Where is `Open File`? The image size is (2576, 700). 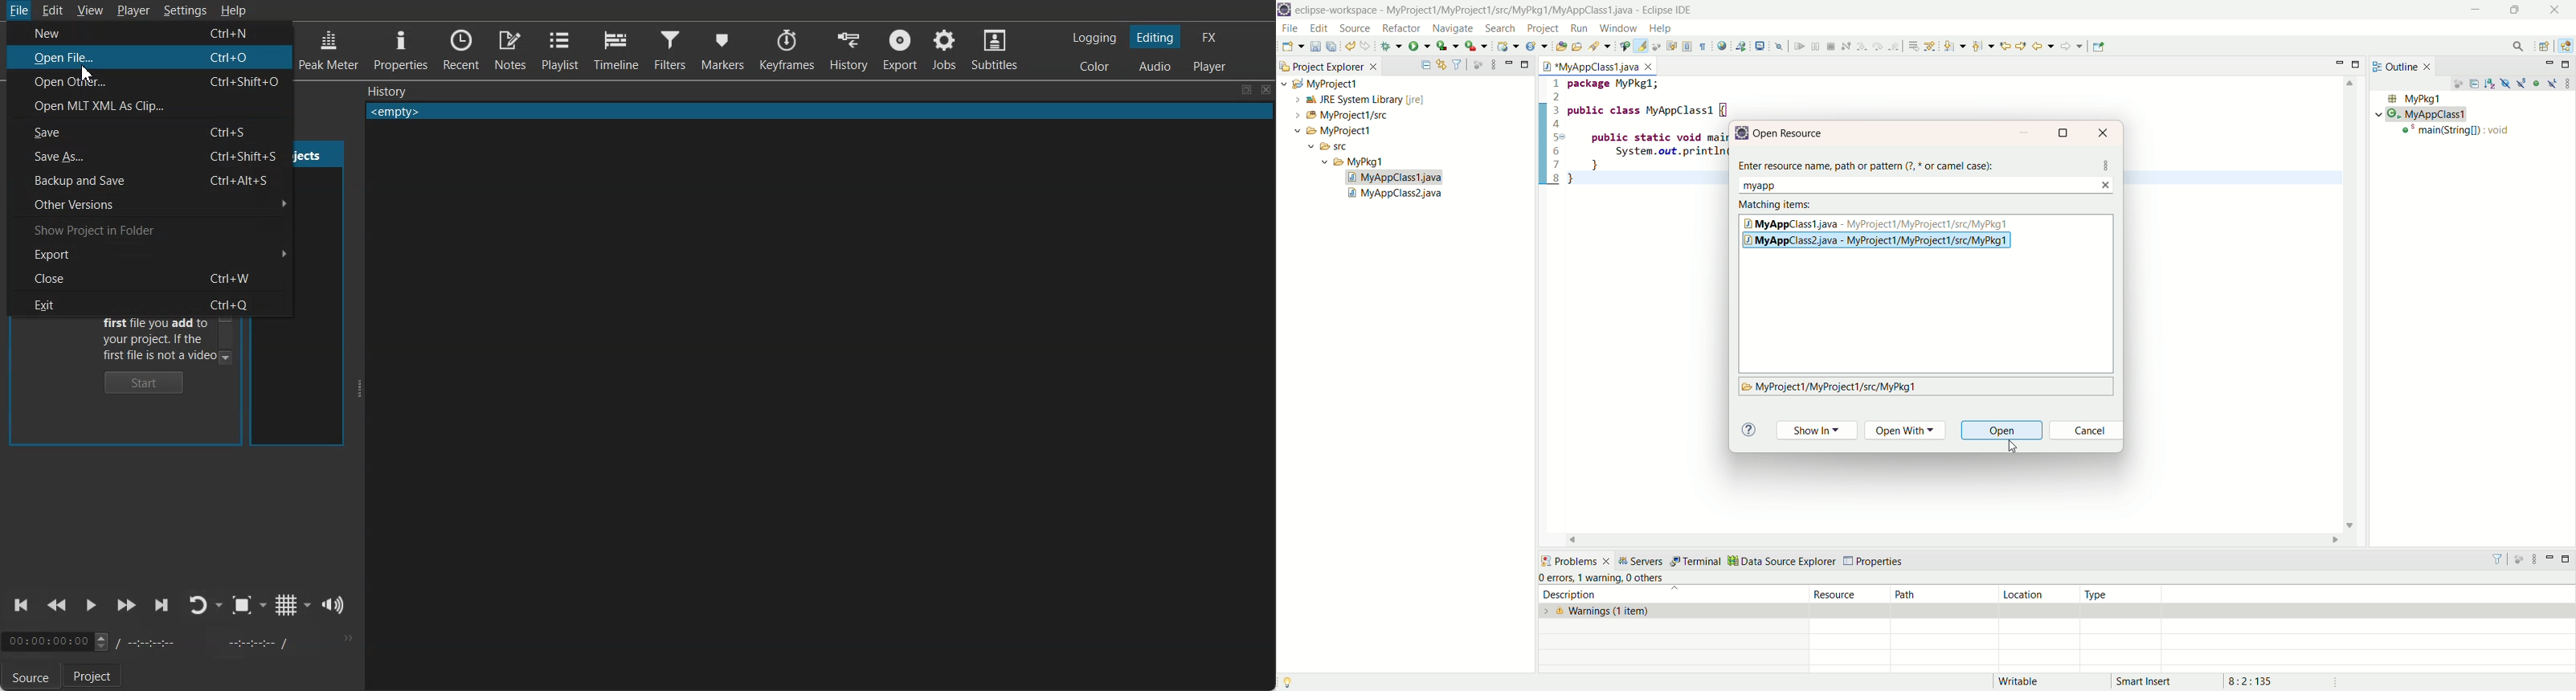
Open File is located at coordinates (75, 58).